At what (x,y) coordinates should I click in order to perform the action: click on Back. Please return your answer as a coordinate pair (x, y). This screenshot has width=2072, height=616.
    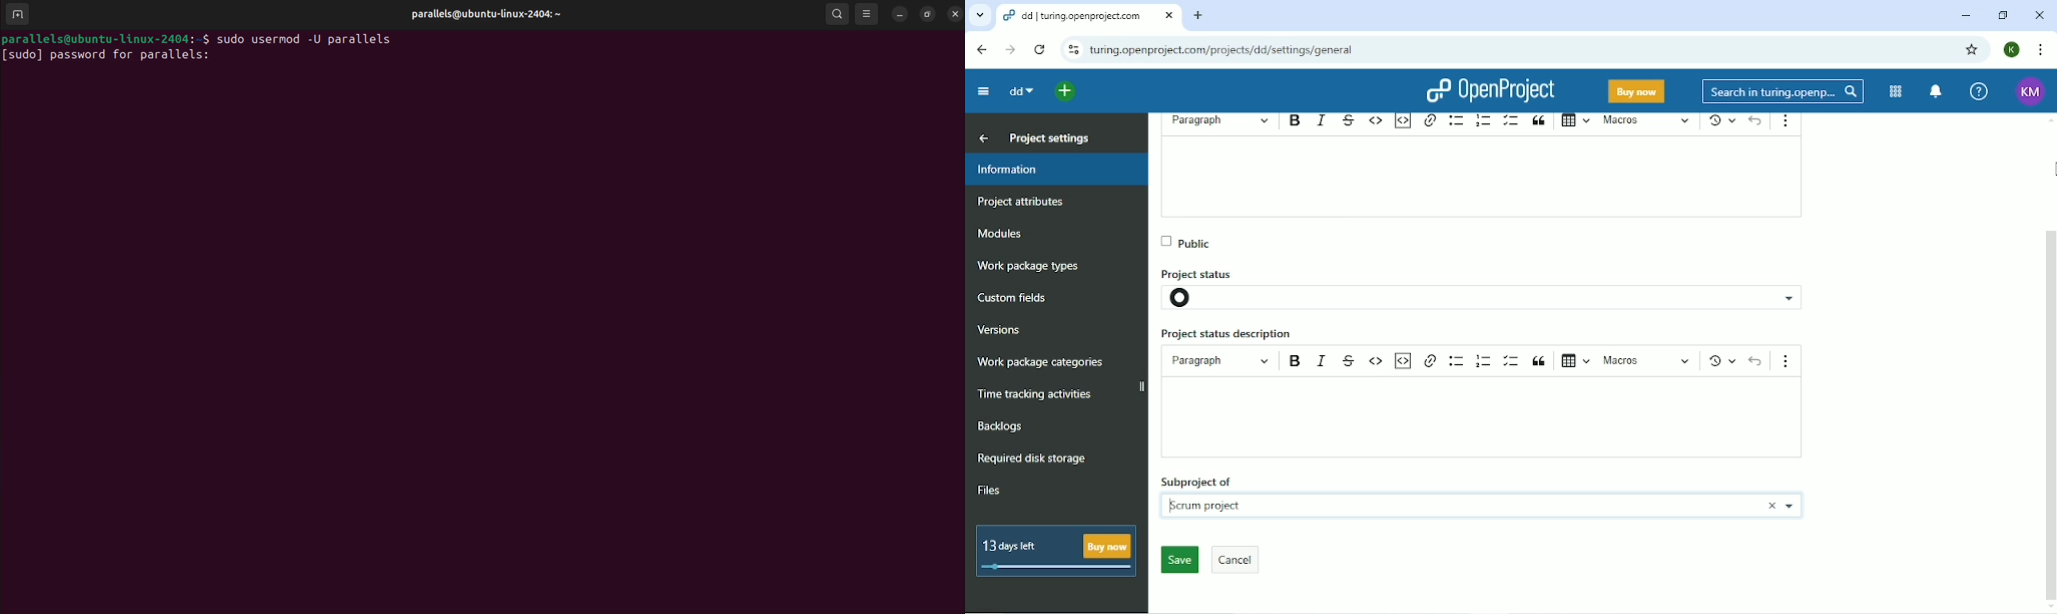
    Looking at the image, I should click on (984, 50).